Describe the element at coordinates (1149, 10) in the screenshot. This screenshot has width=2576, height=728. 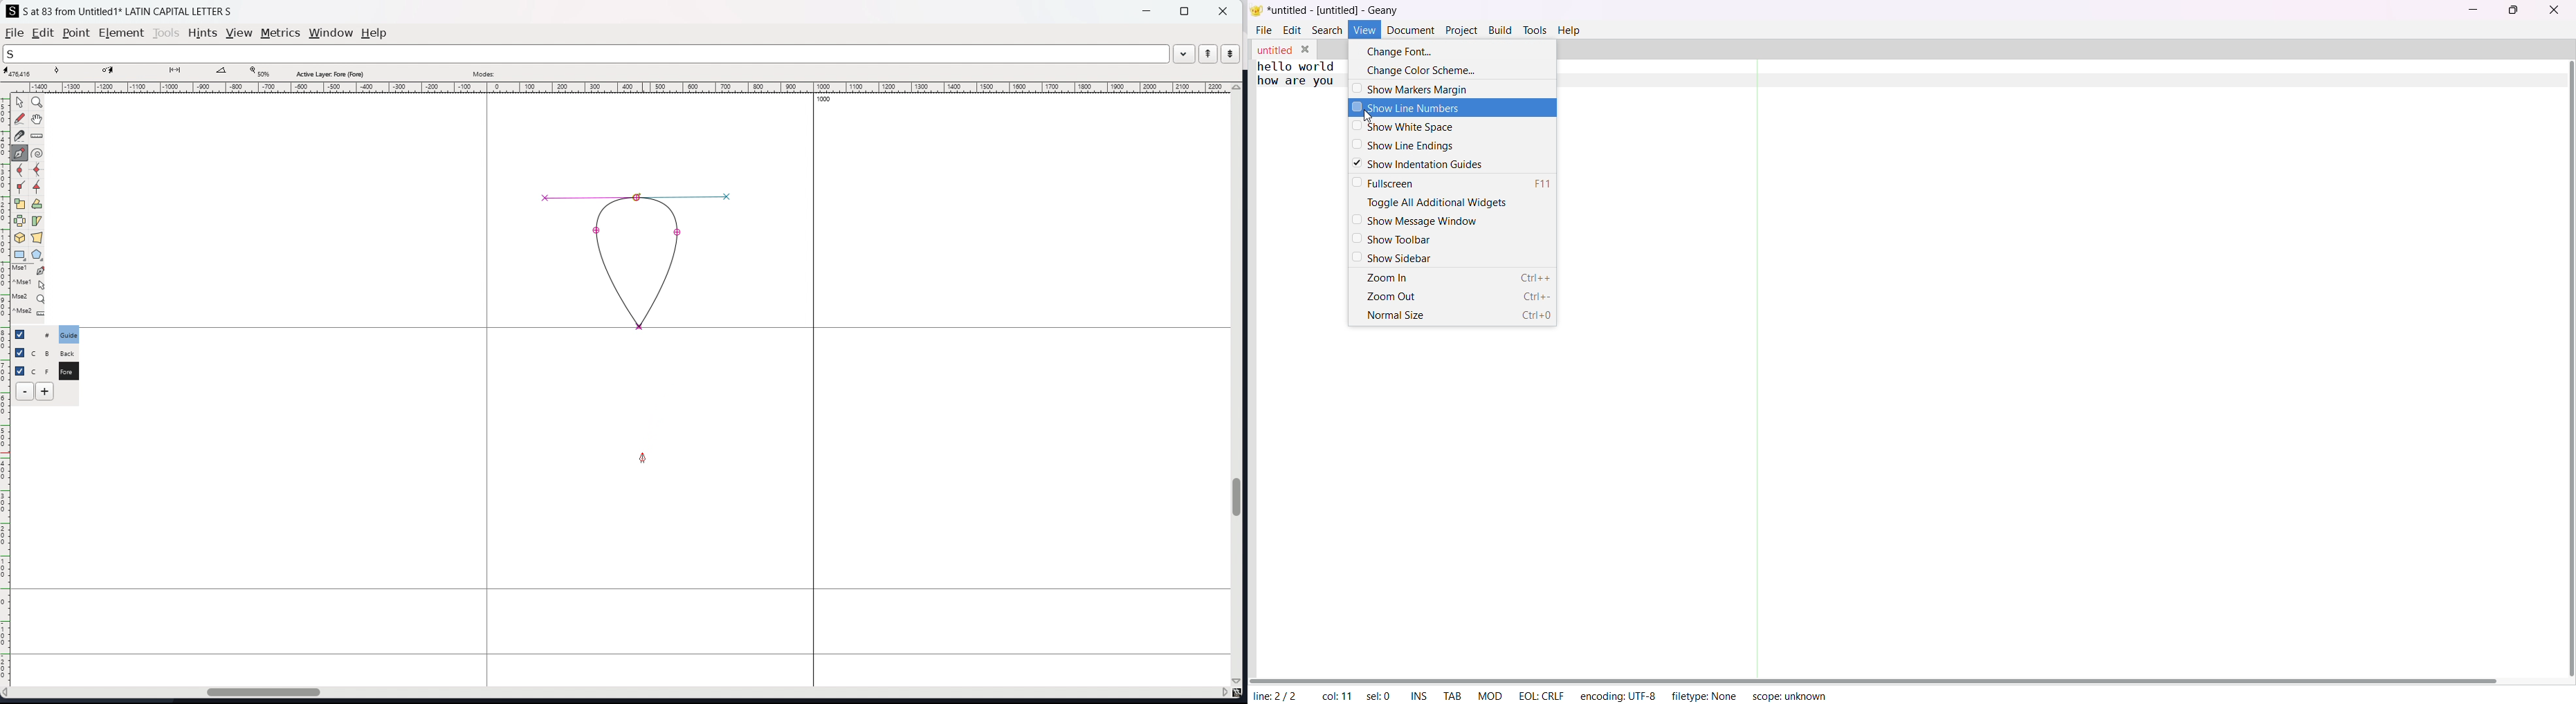
I see `minimize` at that location.